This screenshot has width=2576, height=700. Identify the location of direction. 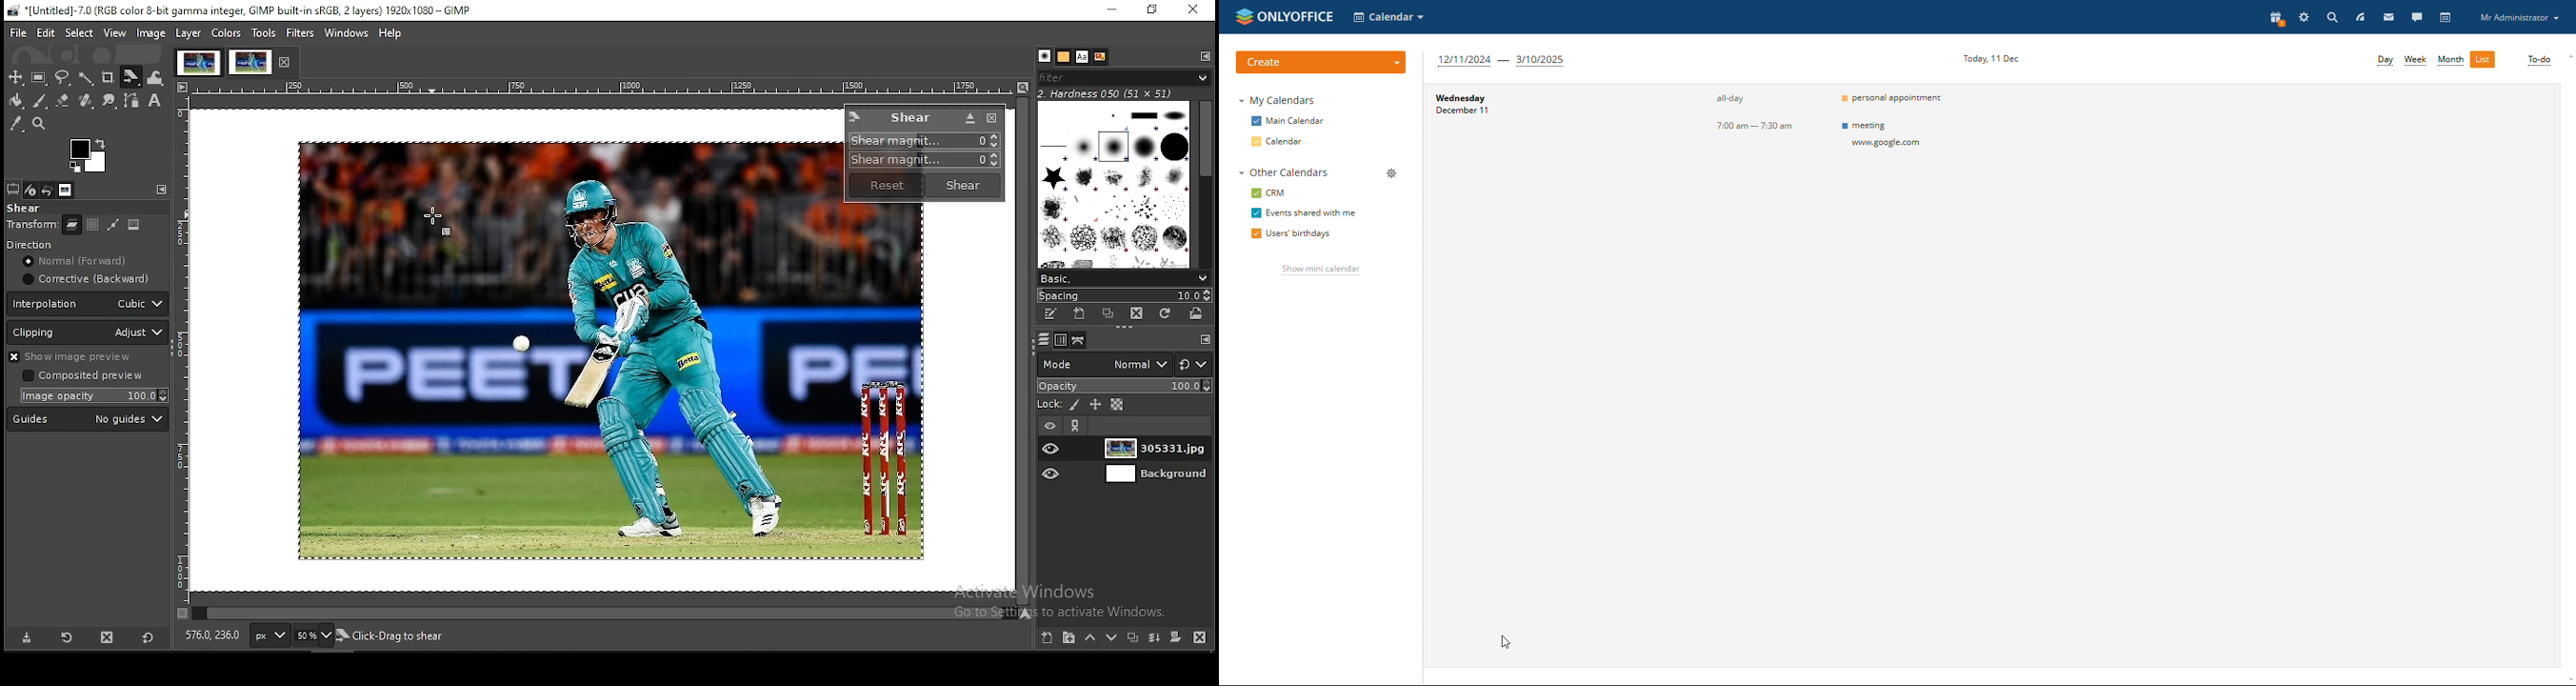
(54, 244).